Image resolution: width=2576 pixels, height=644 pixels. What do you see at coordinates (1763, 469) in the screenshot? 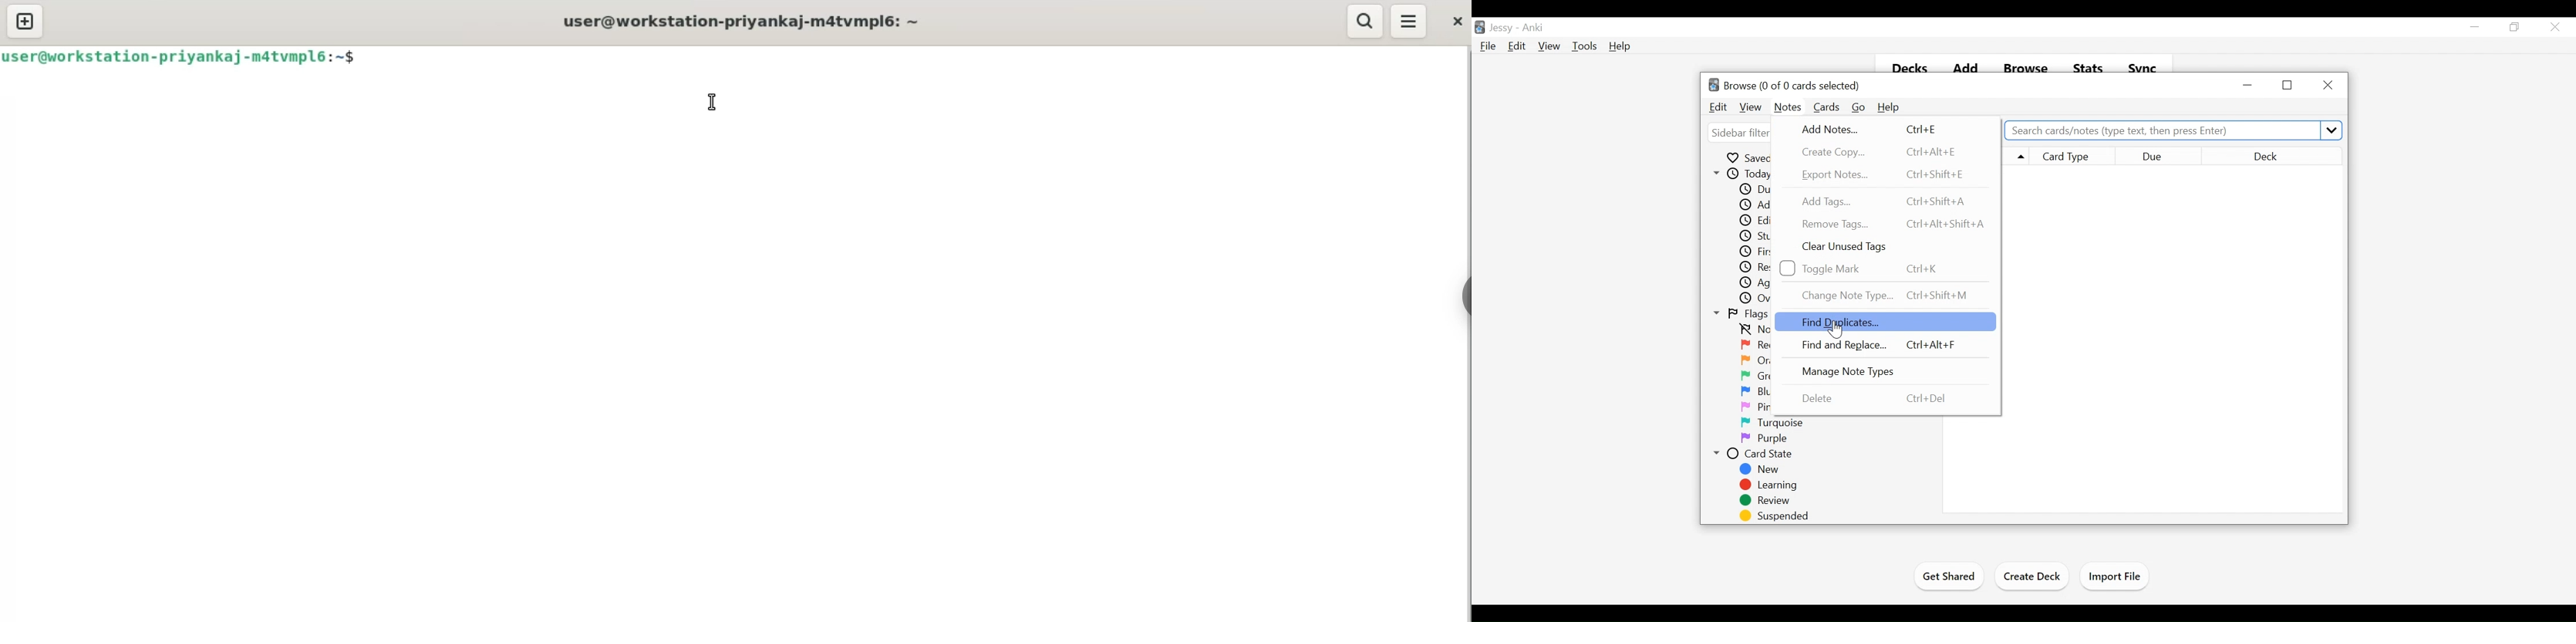
I see `New` at bounding box center [1763, 469].